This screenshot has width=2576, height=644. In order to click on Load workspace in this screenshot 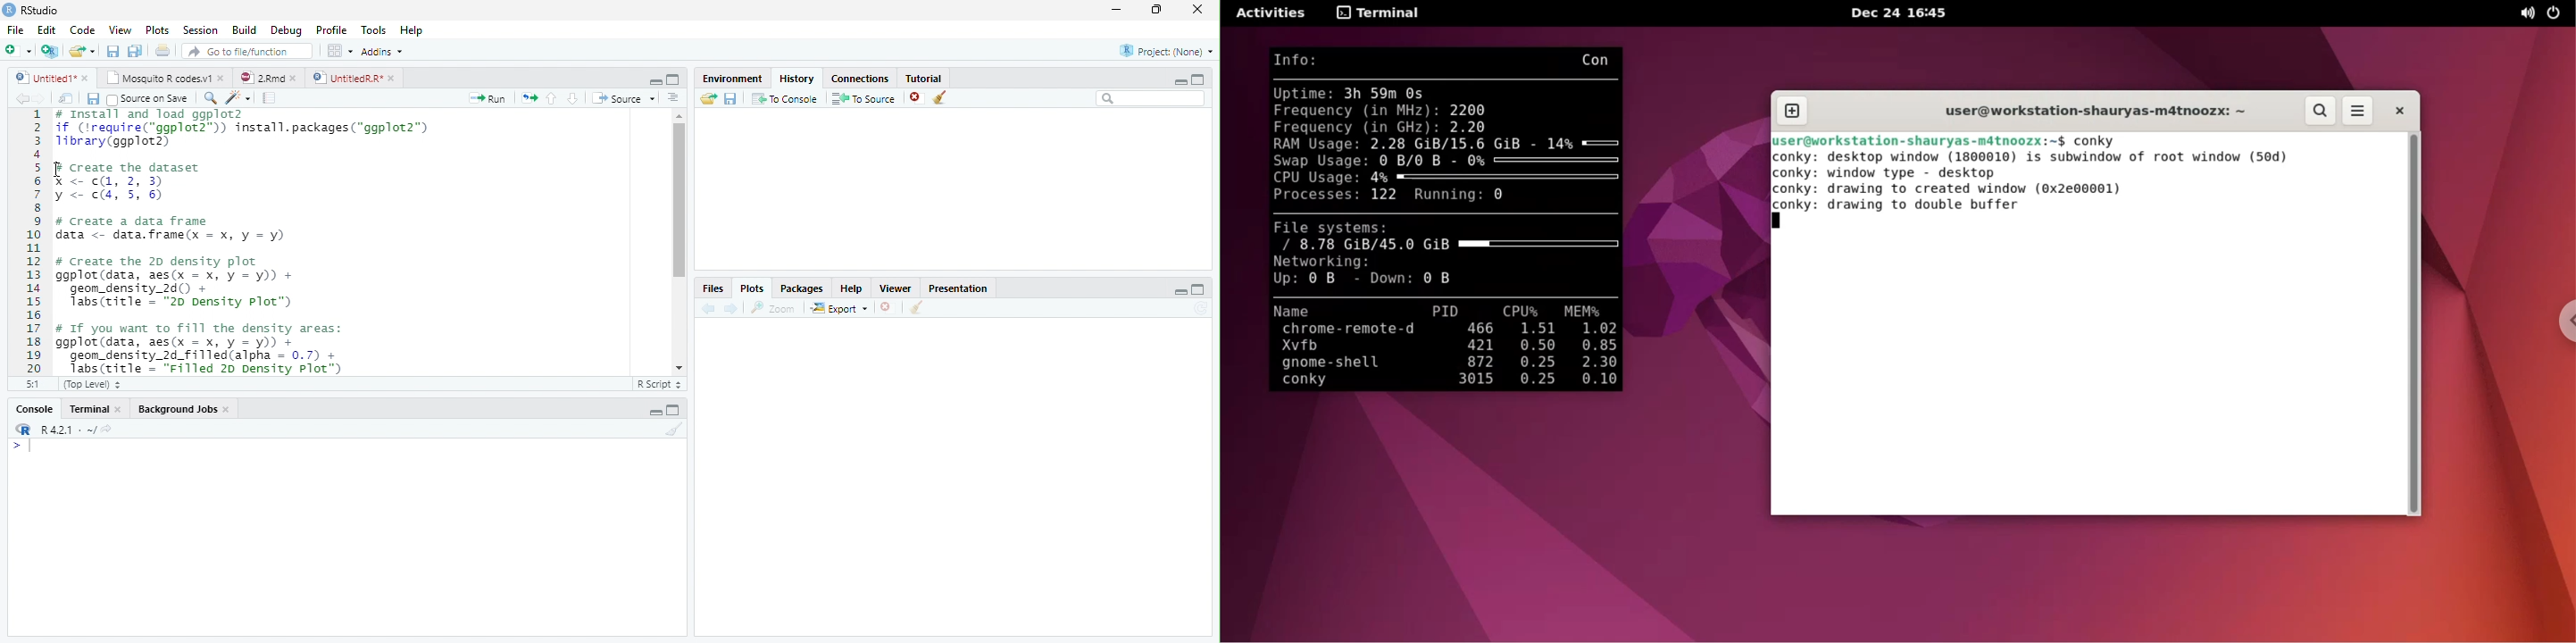, I will do `click(706, 99)`.